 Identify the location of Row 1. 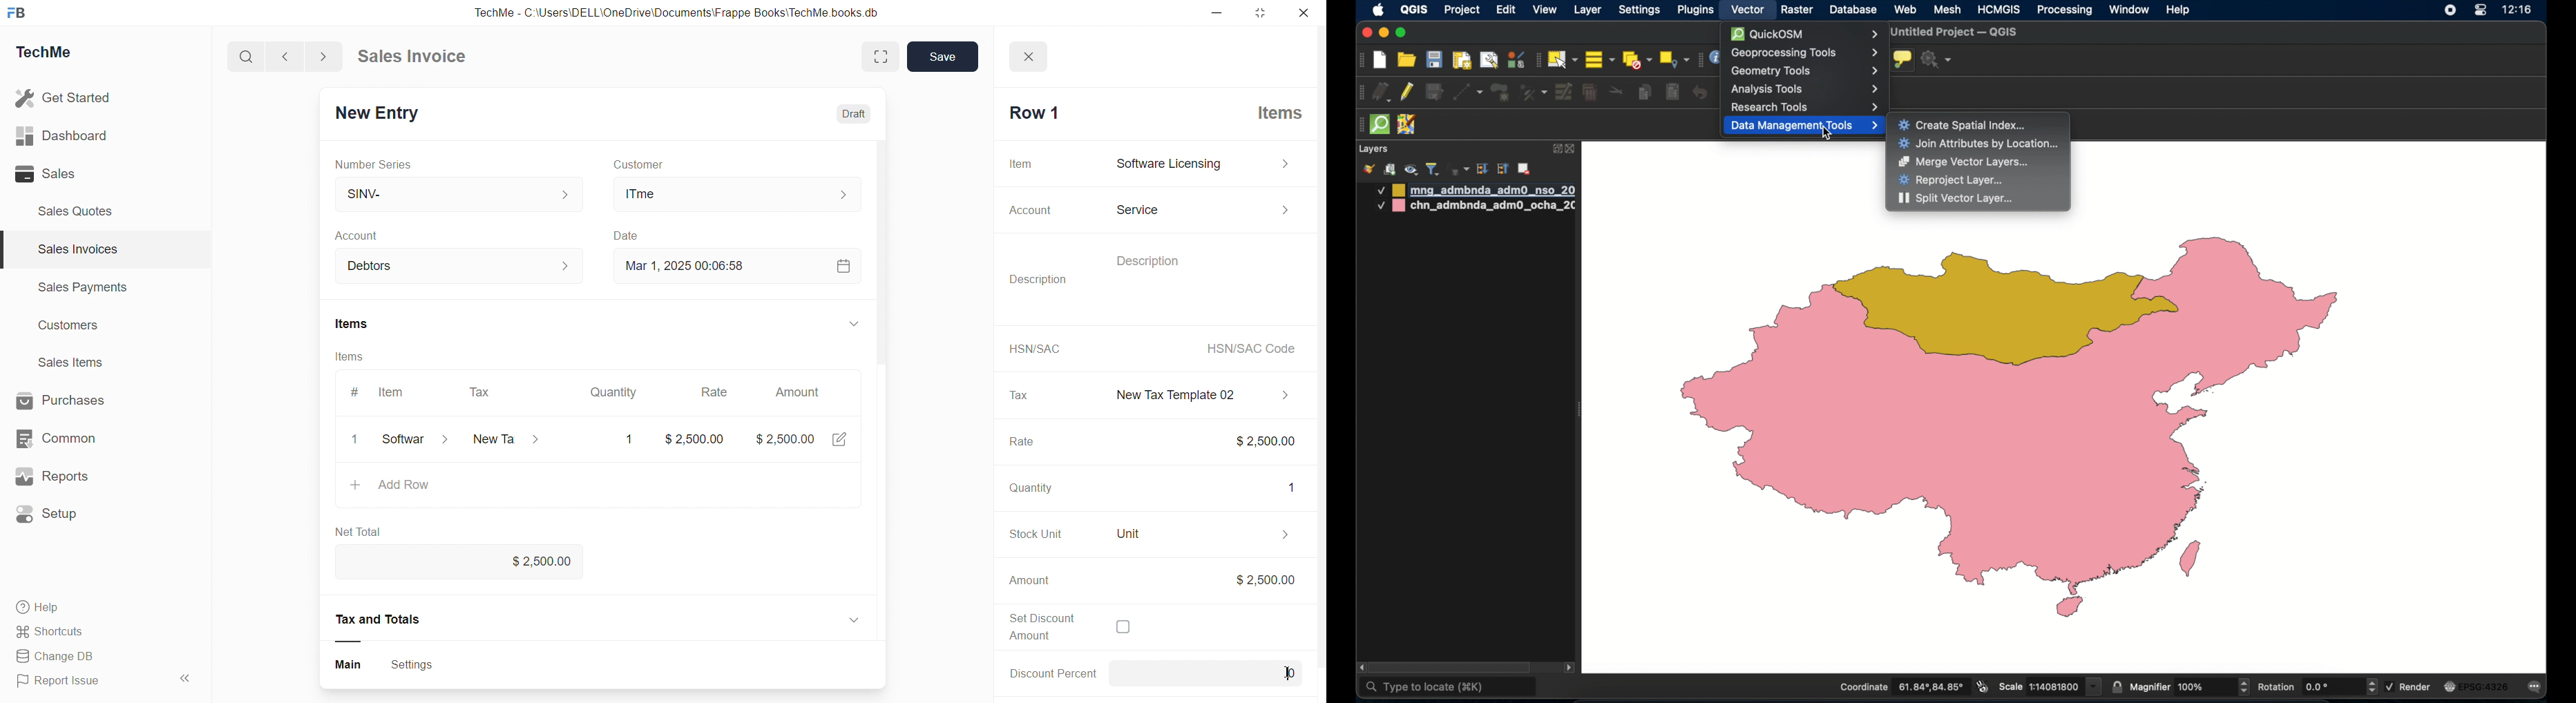
(1031, 113).